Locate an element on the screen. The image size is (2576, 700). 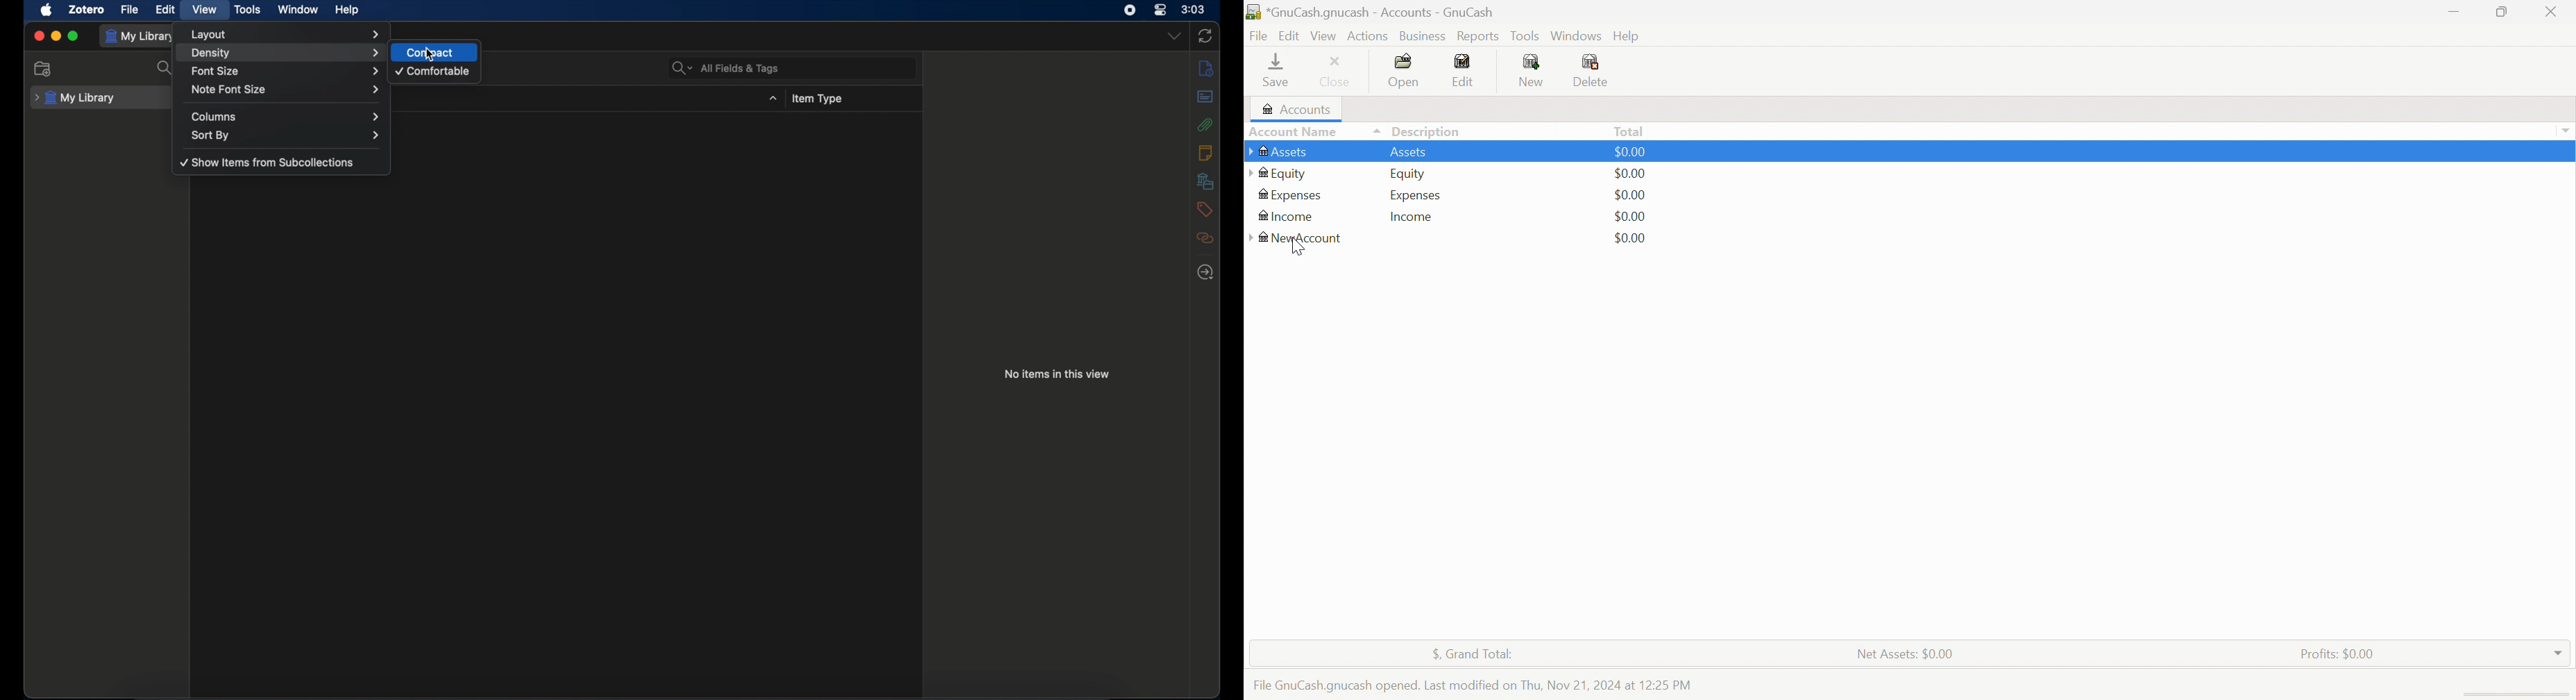
$0.00 is located at coordinates (1629, 195).